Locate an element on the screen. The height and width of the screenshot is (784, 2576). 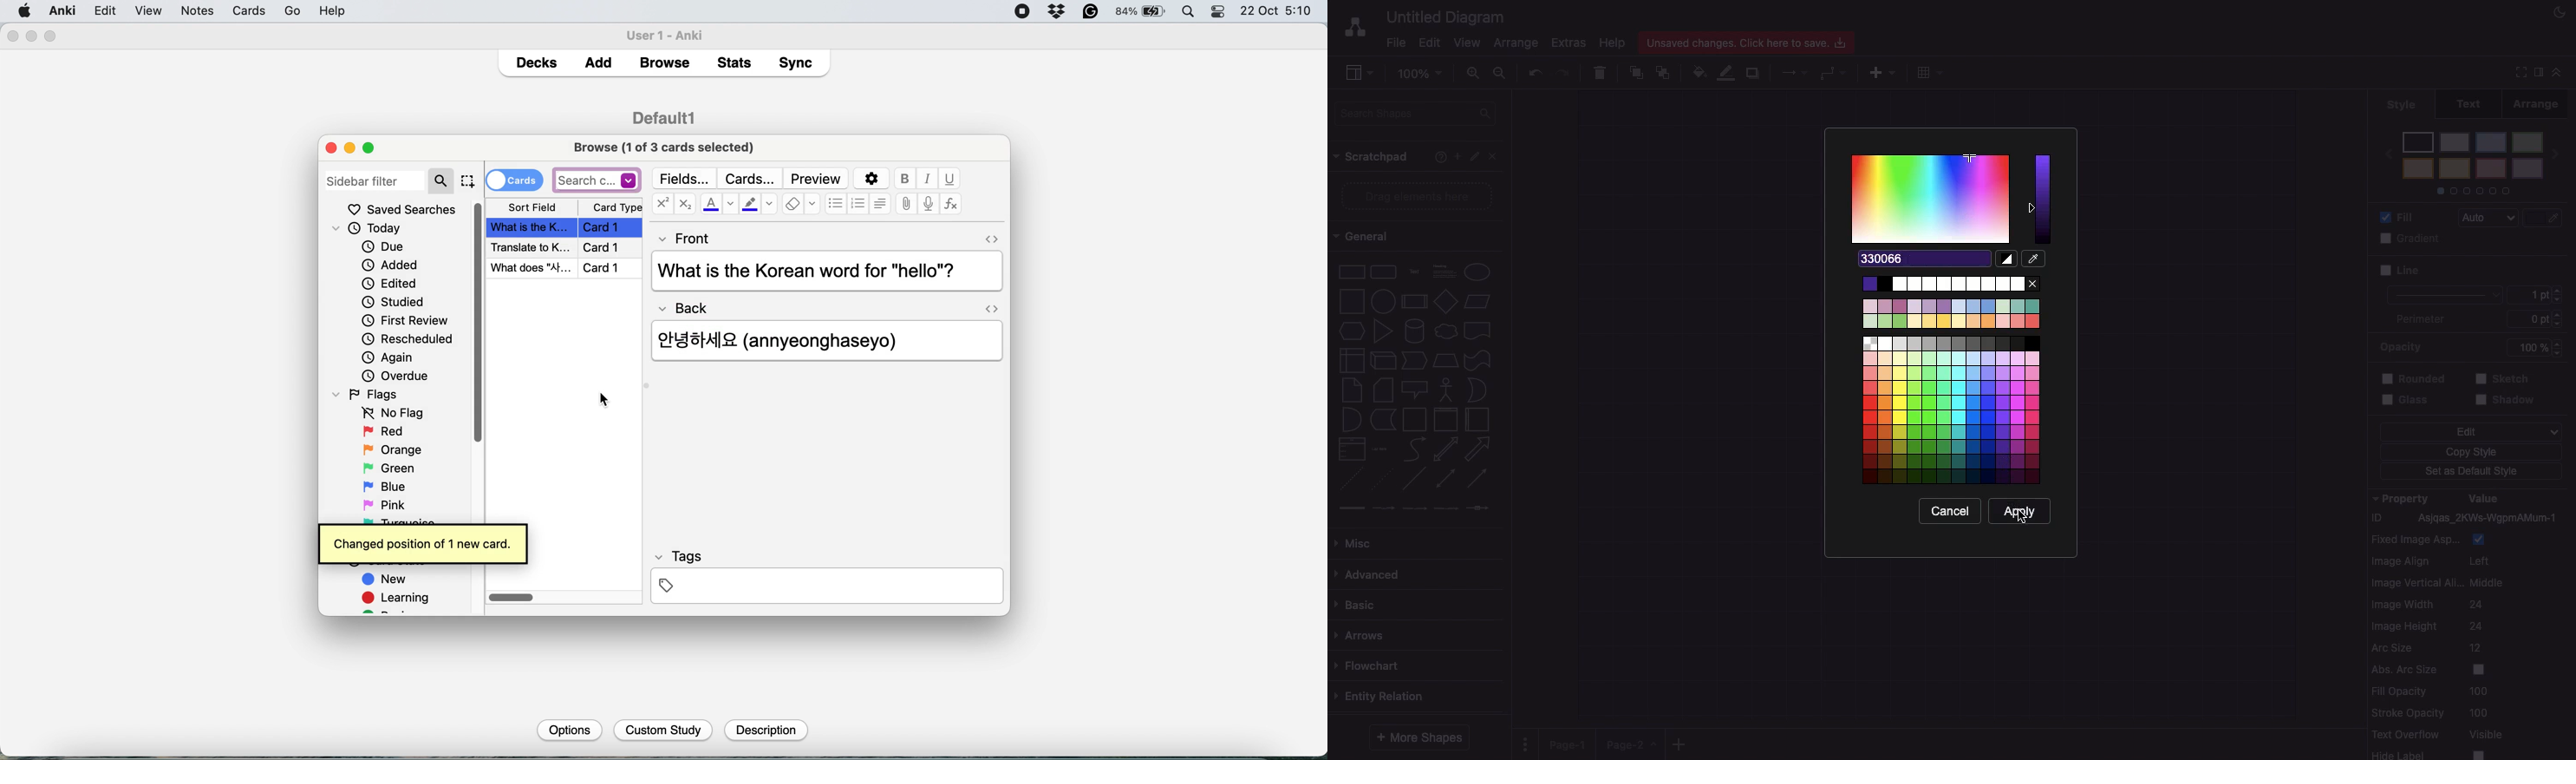
hexagone is located at coordinates (1351, 329).